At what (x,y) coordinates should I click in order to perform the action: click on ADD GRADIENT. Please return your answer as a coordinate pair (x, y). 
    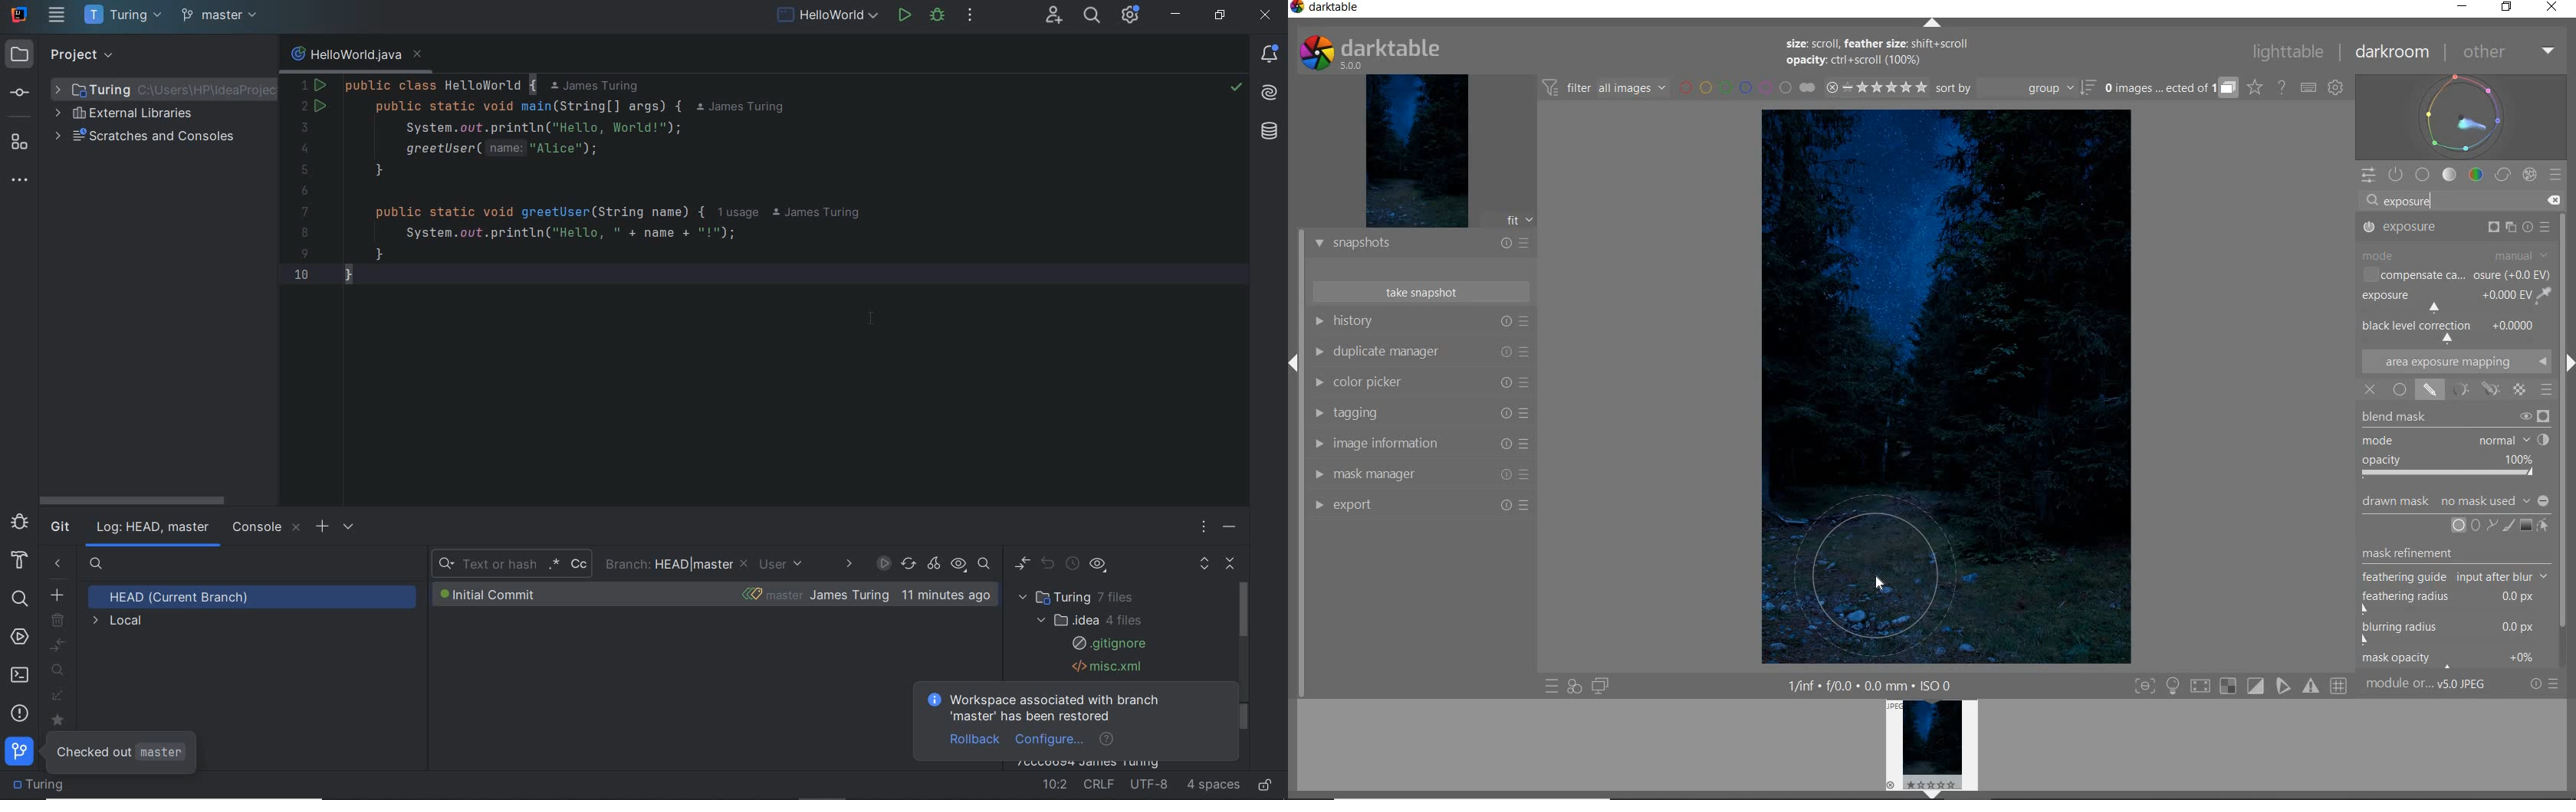
    Looking at the image, I should click on (2527, 525).